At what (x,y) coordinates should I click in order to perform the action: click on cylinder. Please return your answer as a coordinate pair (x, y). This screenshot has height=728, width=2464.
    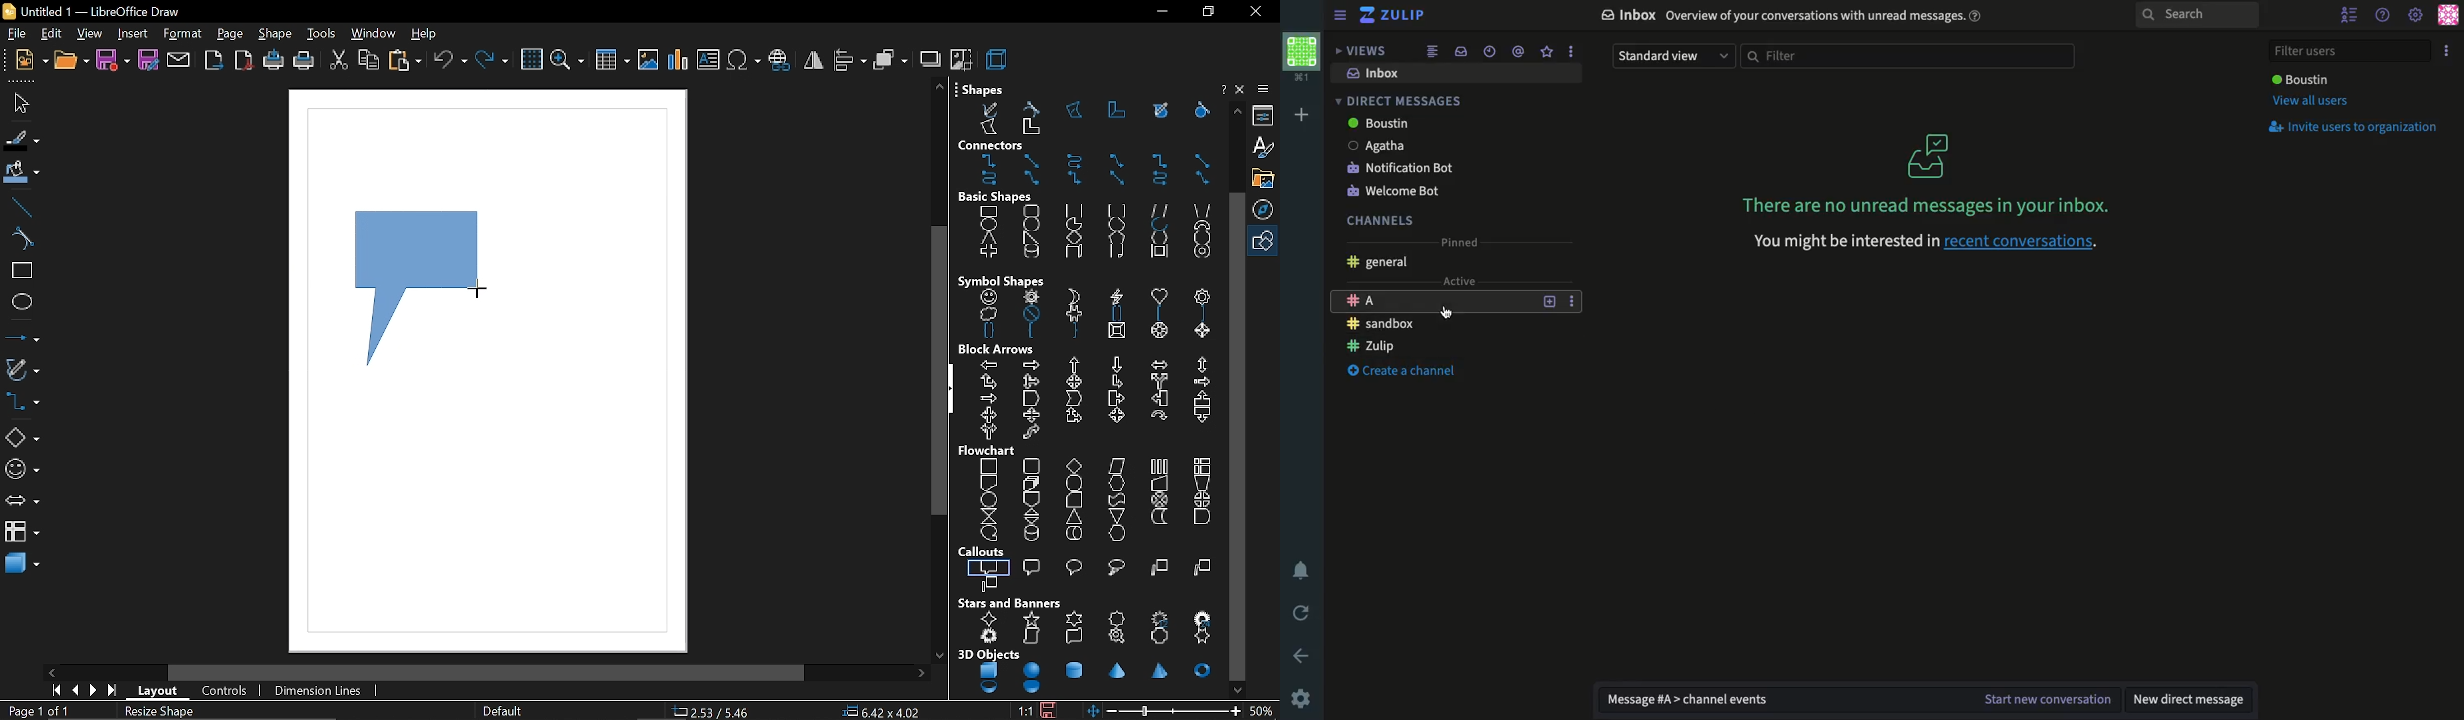
    Looking at the image, I should click on (1028, 253).